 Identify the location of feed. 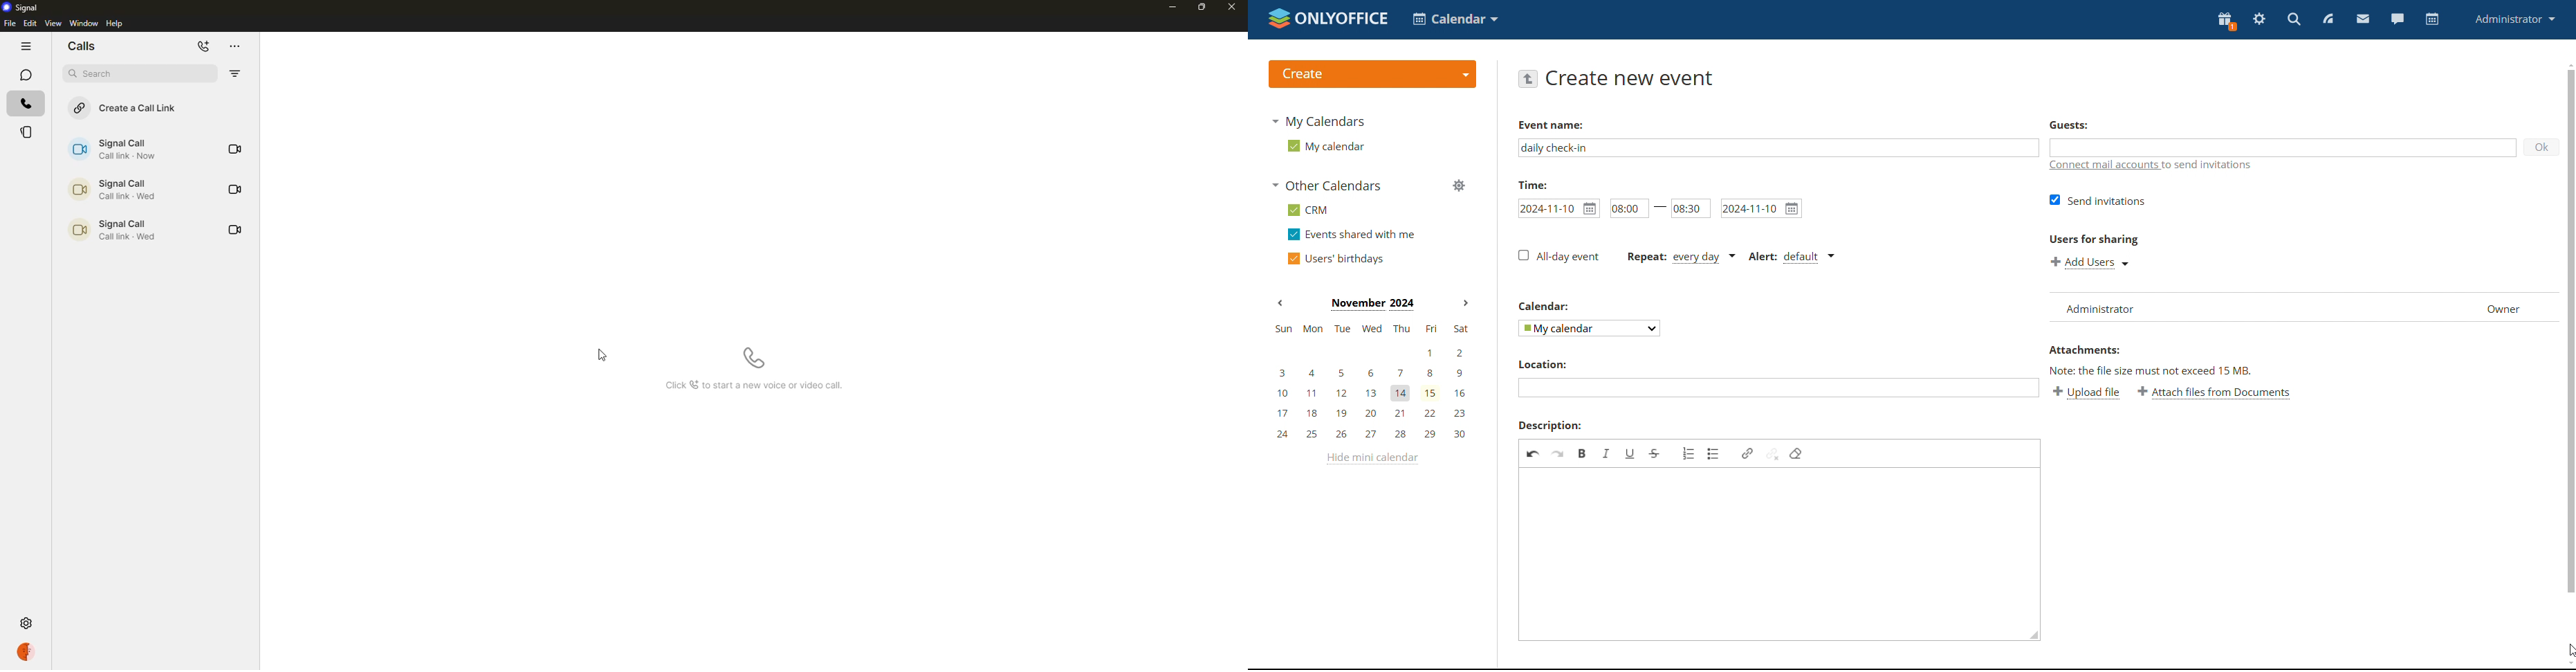
(2328, 19).